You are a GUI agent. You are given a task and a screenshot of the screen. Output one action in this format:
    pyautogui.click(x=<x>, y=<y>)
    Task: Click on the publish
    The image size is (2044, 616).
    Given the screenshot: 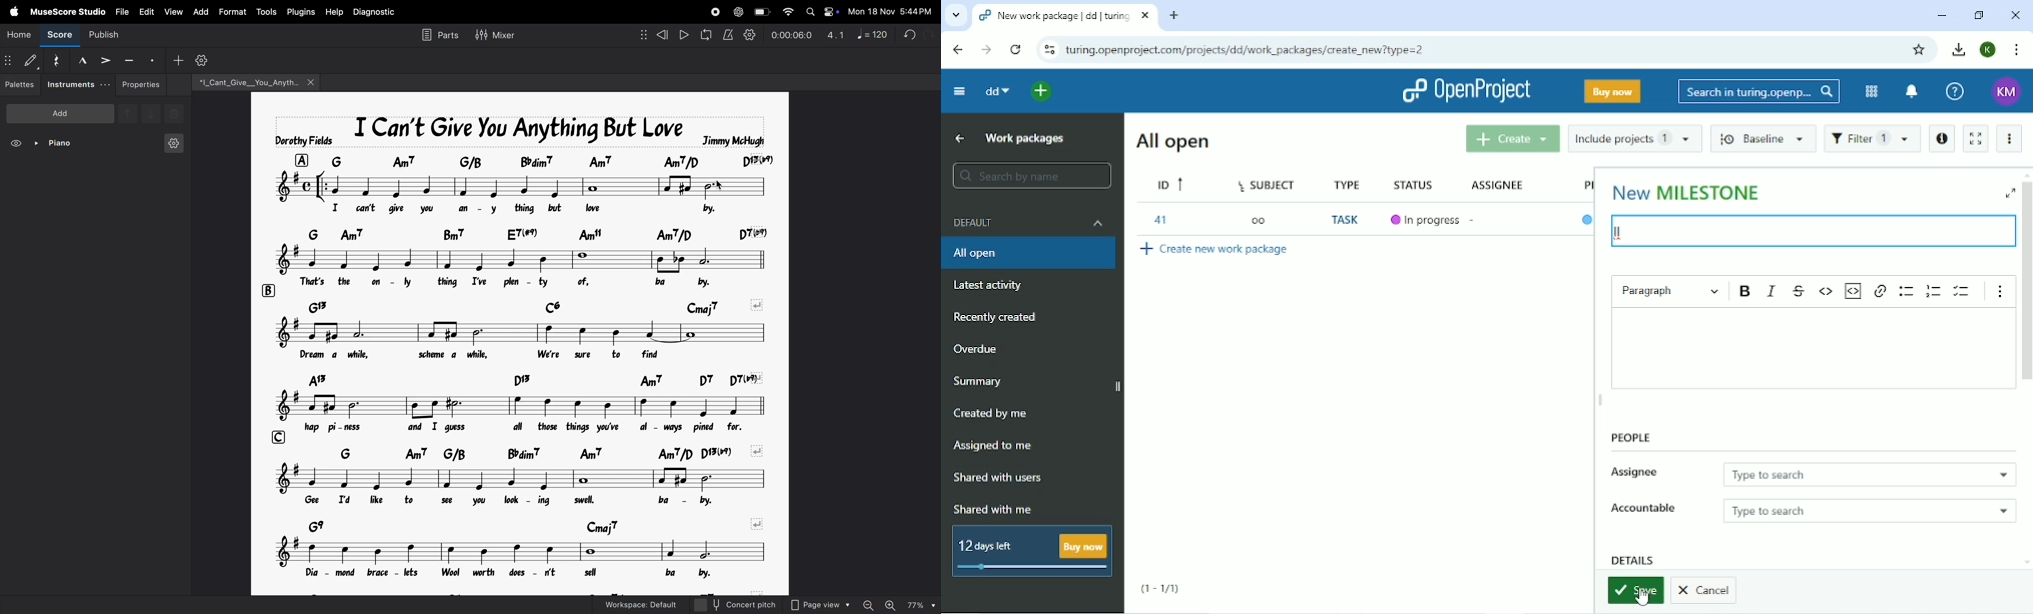 What is the action you would take?
    pyautogui.click(x=104, y=36)
    